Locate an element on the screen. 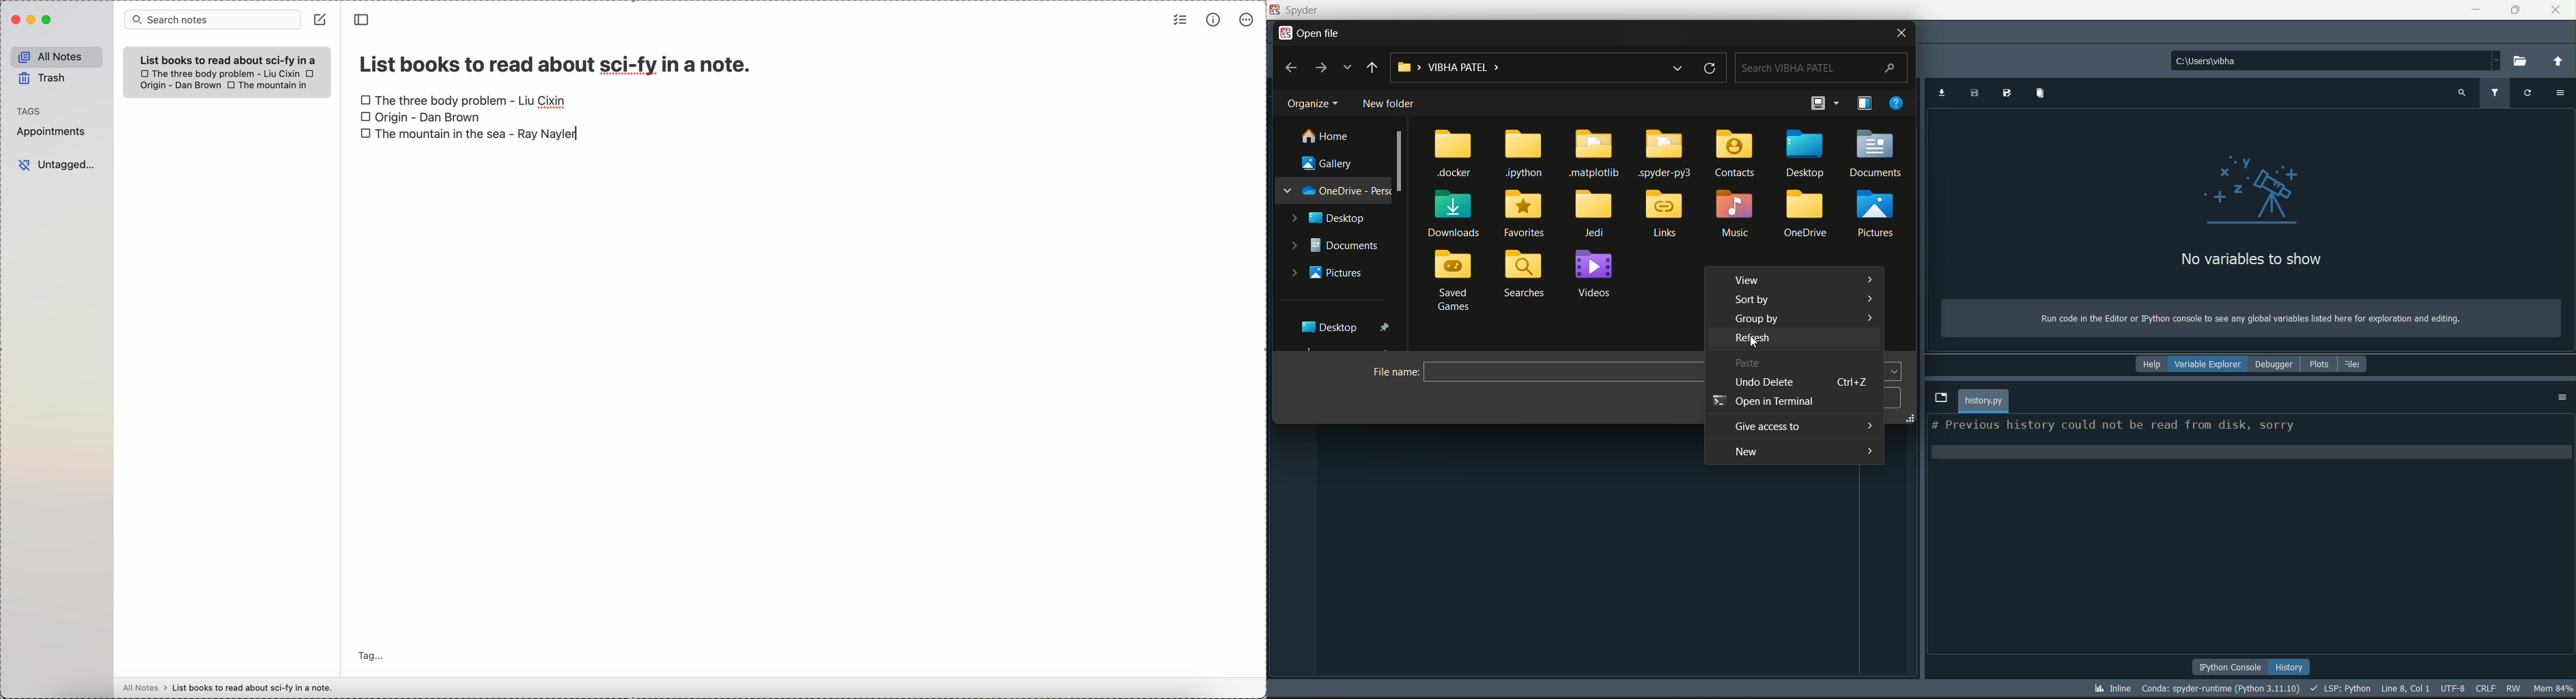 The height and width of the screenshot is (700, 2576). forward is located at coordinates (1320, 68).